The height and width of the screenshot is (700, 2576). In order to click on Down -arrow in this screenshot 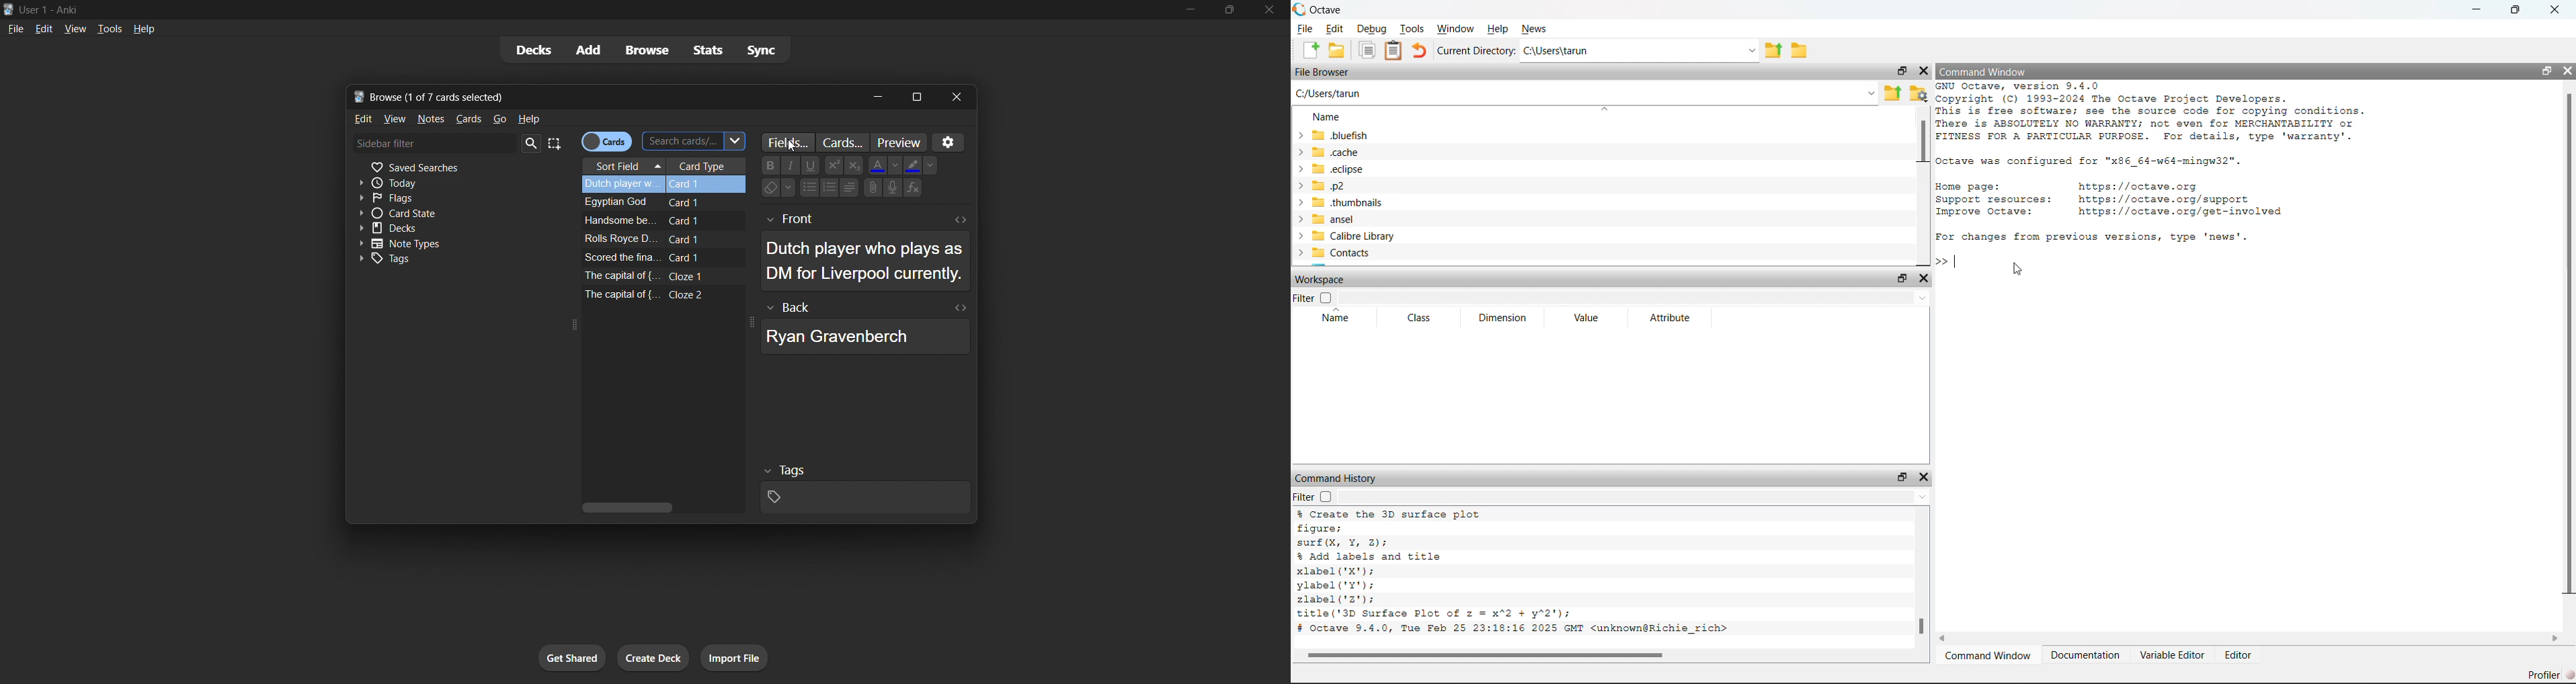, I will do `click(893, 165)`.